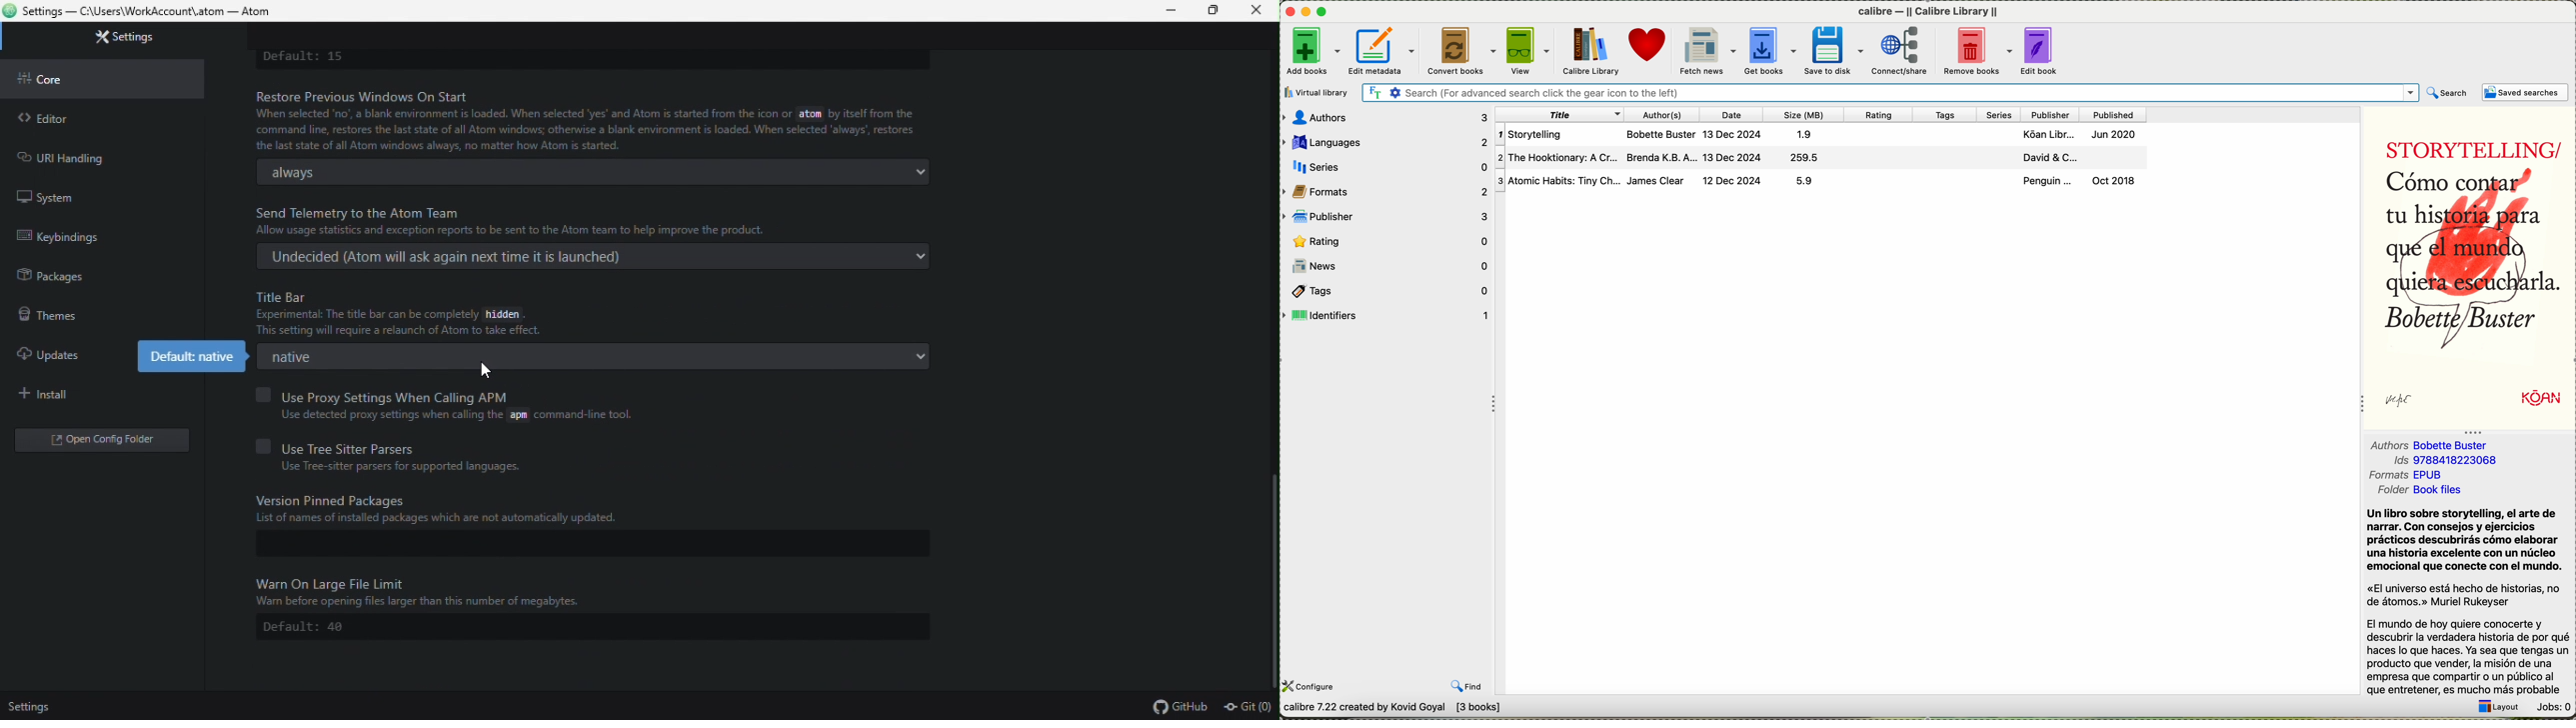 The width and height of the screenshot is (2576, 728). I want to click on authors, so click(2386, 446).